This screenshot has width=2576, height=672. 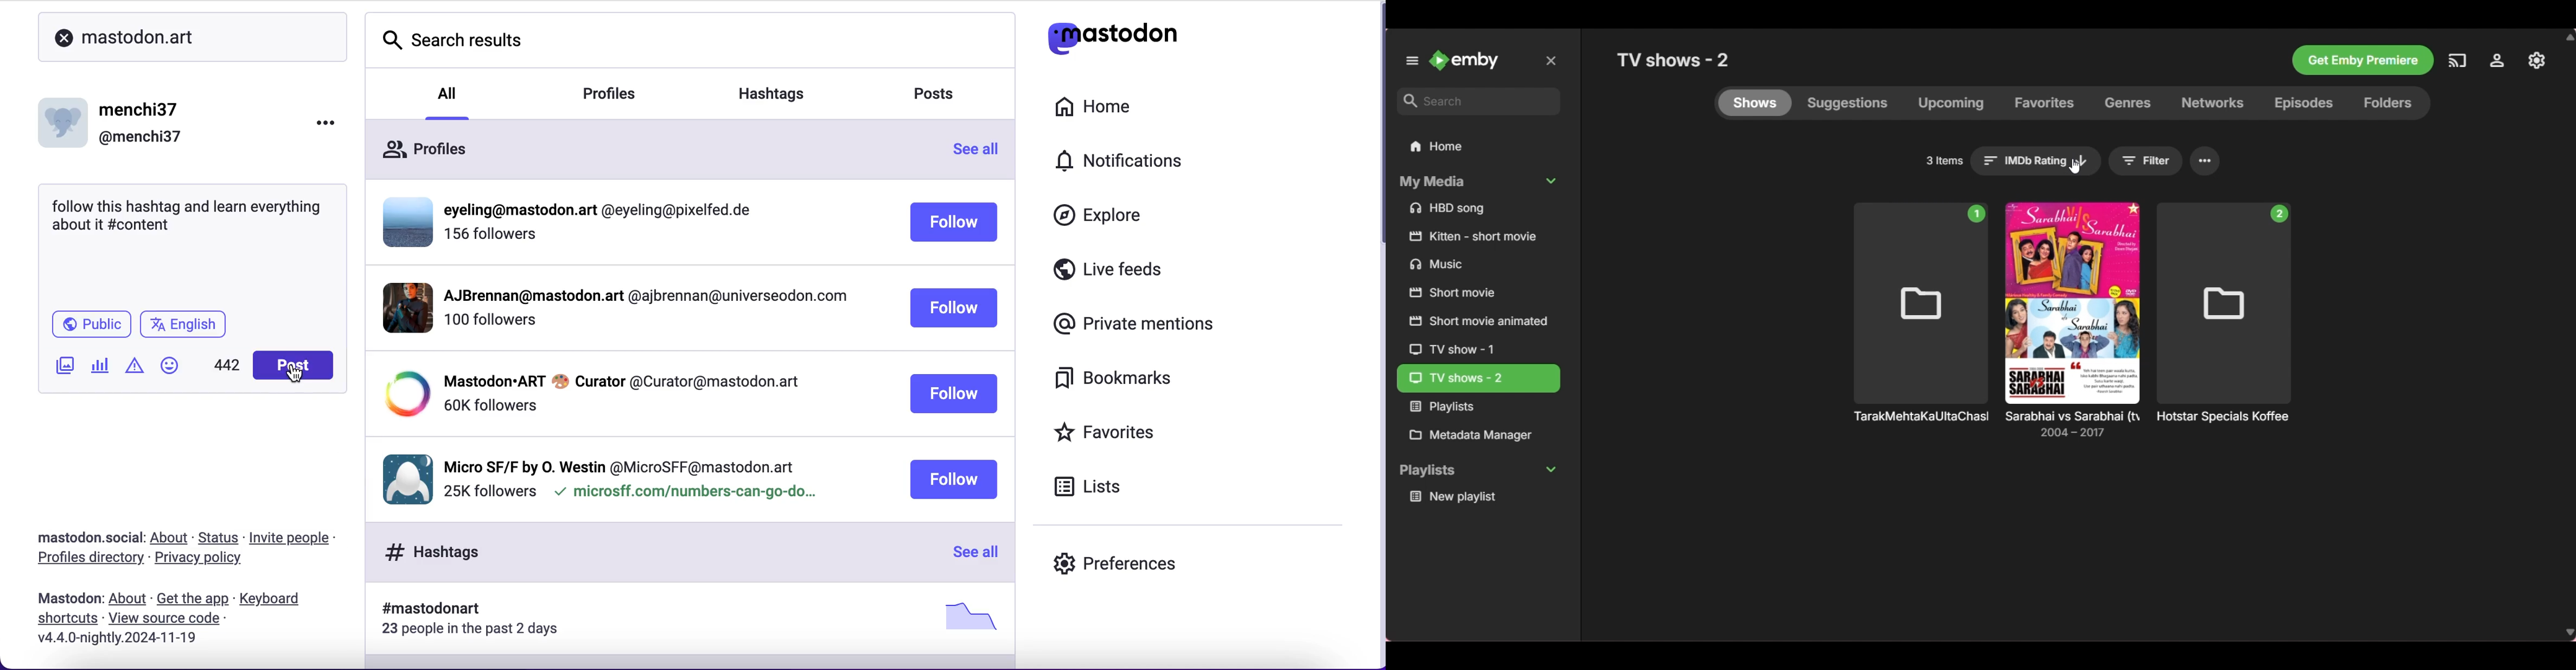 I want to click on post, so click(x=292, y=365).